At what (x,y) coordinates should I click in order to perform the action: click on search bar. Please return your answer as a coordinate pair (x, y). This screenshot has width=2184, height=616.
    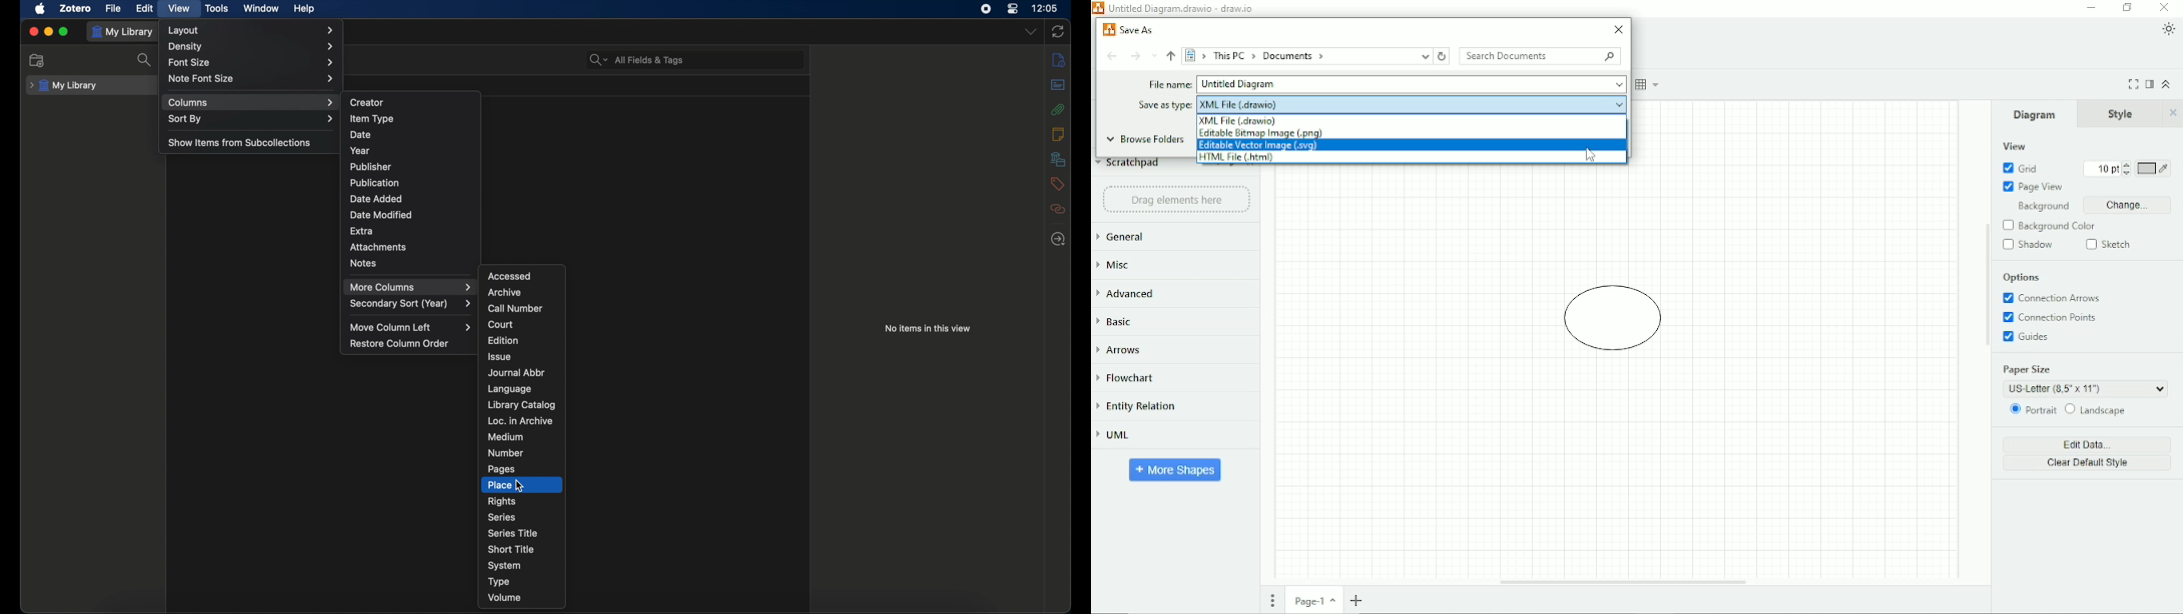
    Looking at the image, I should click on (637, 60).